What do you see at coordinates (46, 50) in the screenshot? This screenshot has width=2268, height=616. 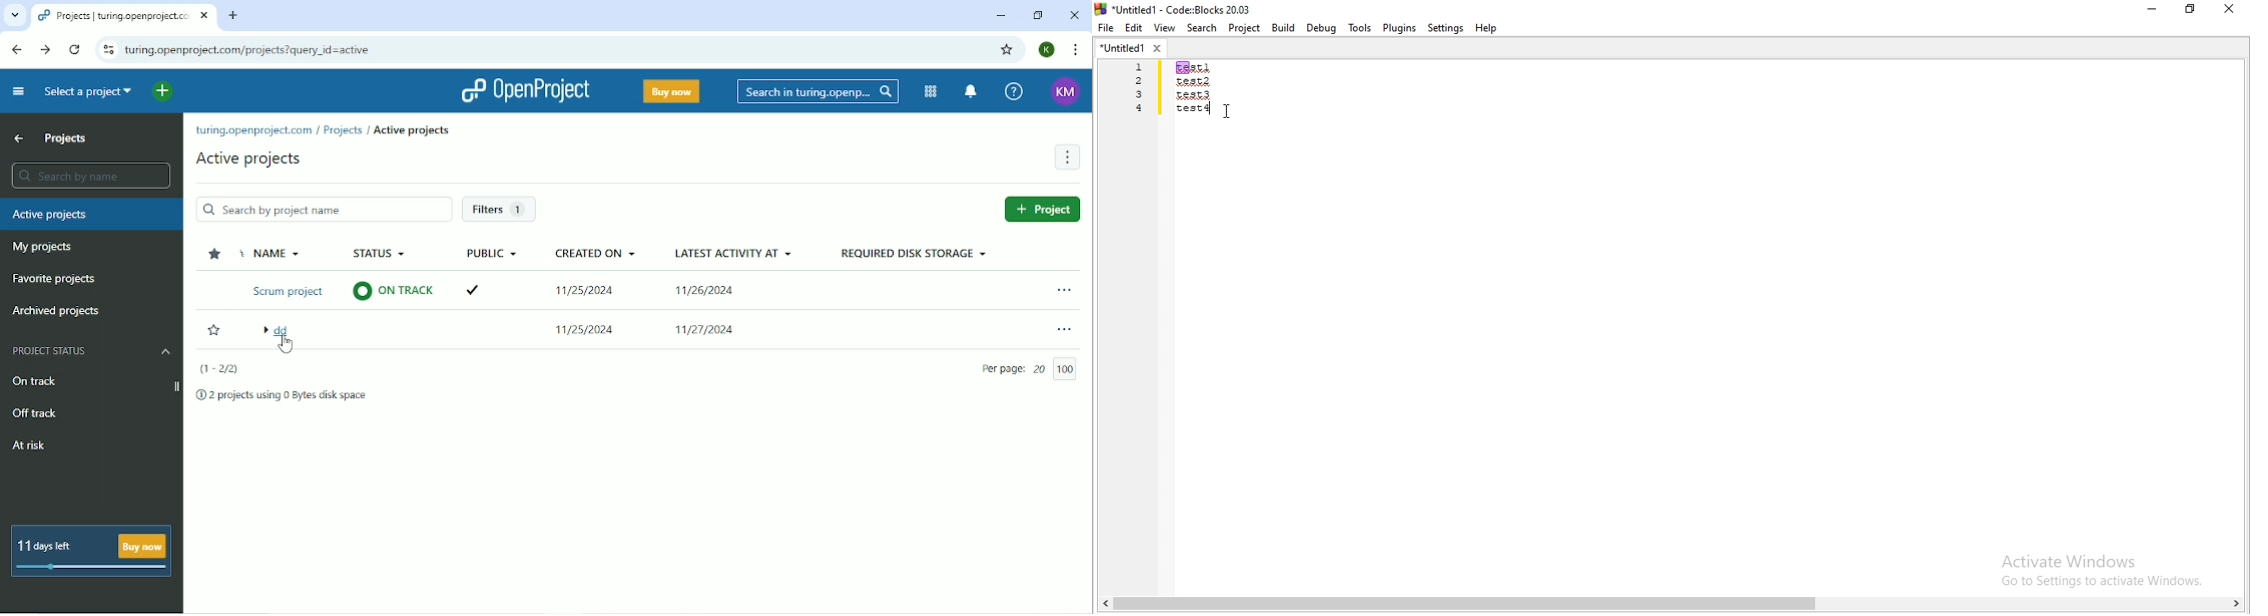 I see `Forward` at bounding box center [46, 50].